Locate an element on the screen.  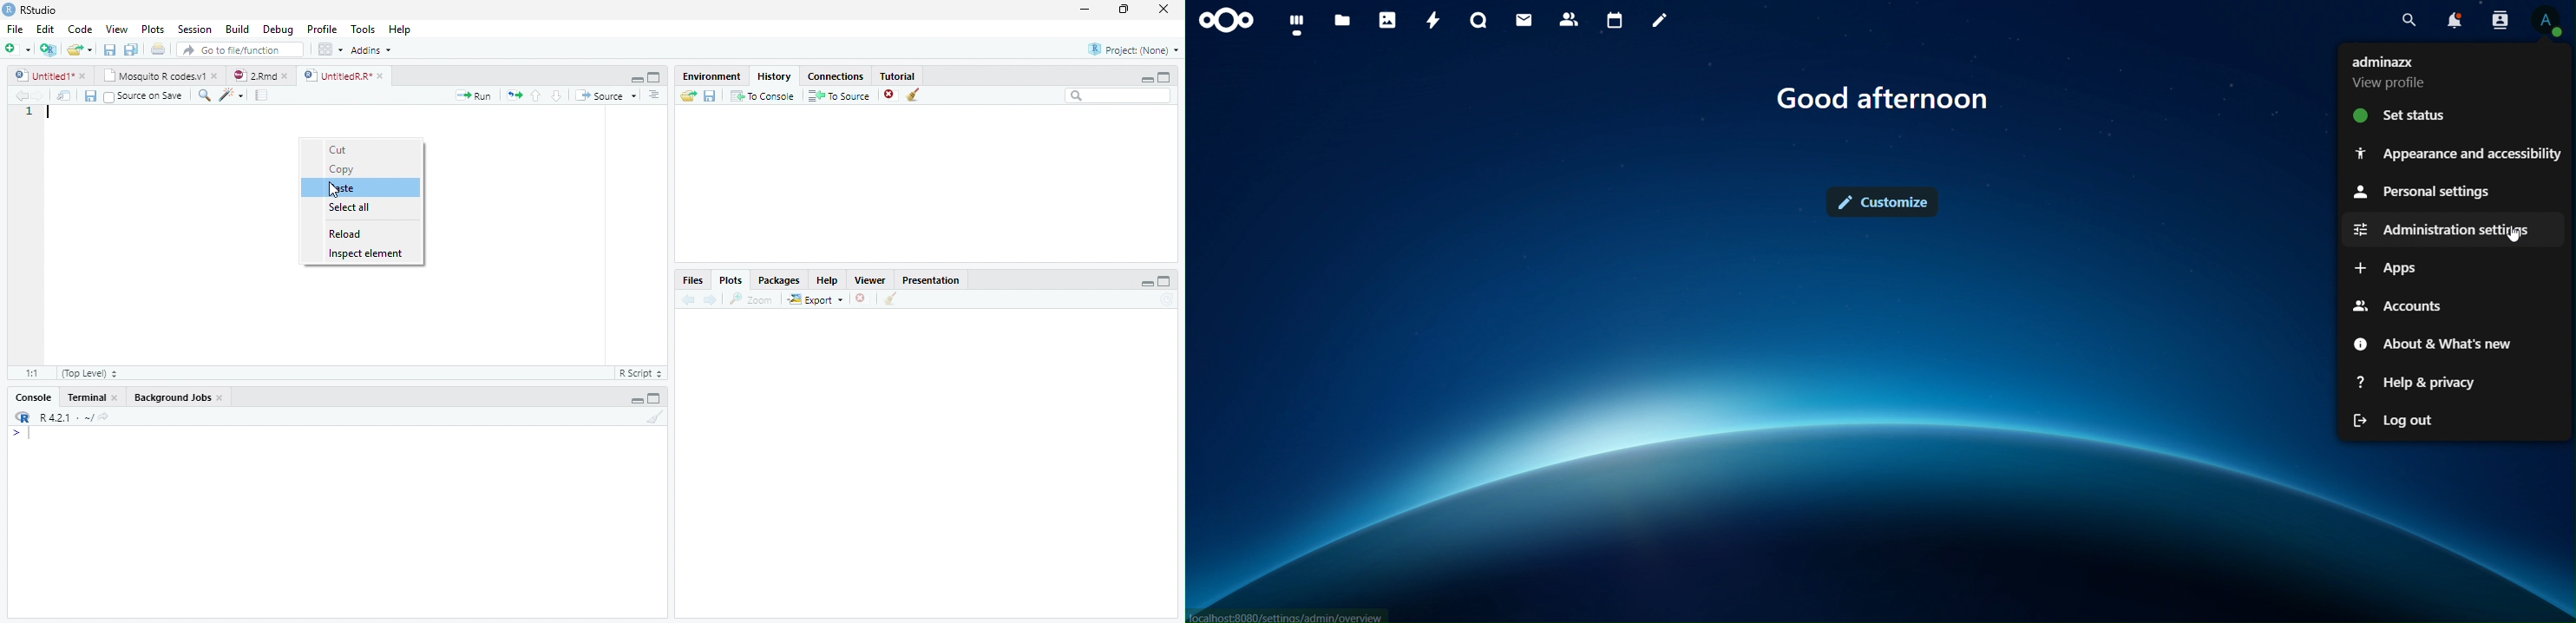
Plots is located at coordinates (731, 280).